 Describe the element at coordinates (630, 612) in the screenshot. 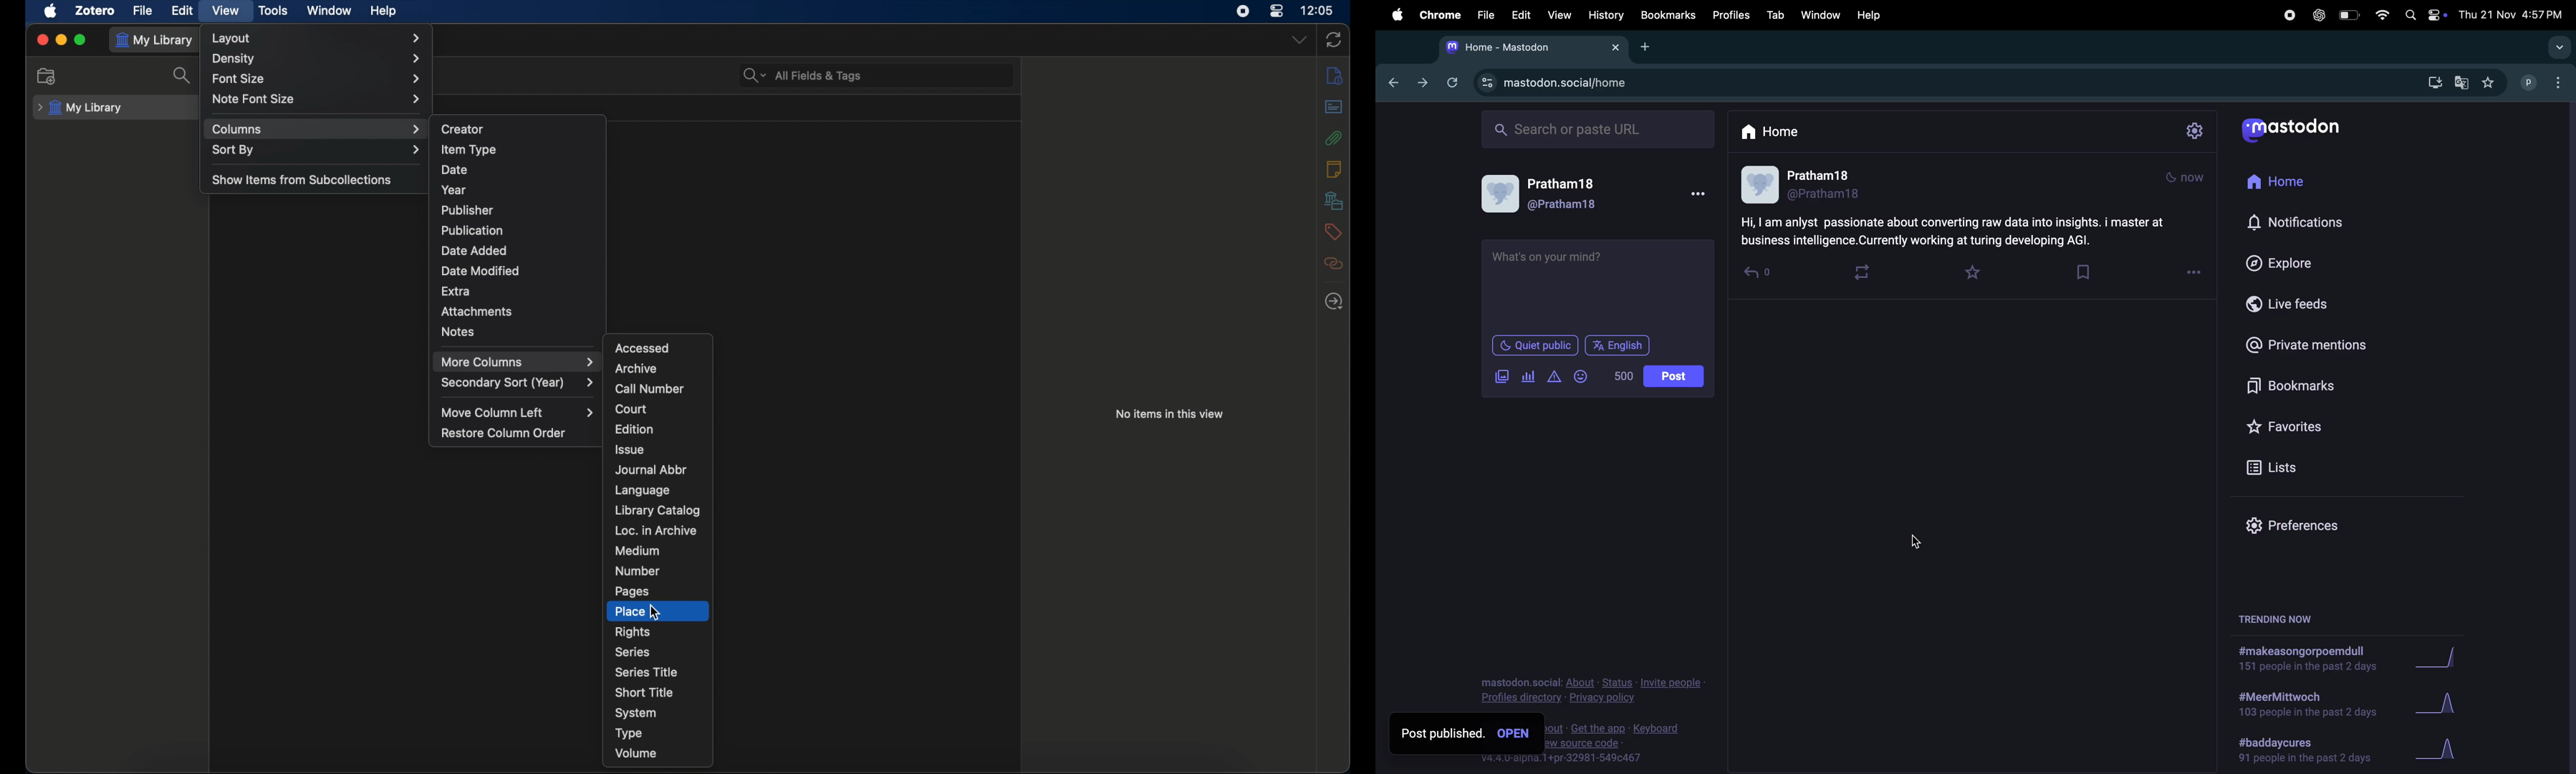

I see `place` at that location.